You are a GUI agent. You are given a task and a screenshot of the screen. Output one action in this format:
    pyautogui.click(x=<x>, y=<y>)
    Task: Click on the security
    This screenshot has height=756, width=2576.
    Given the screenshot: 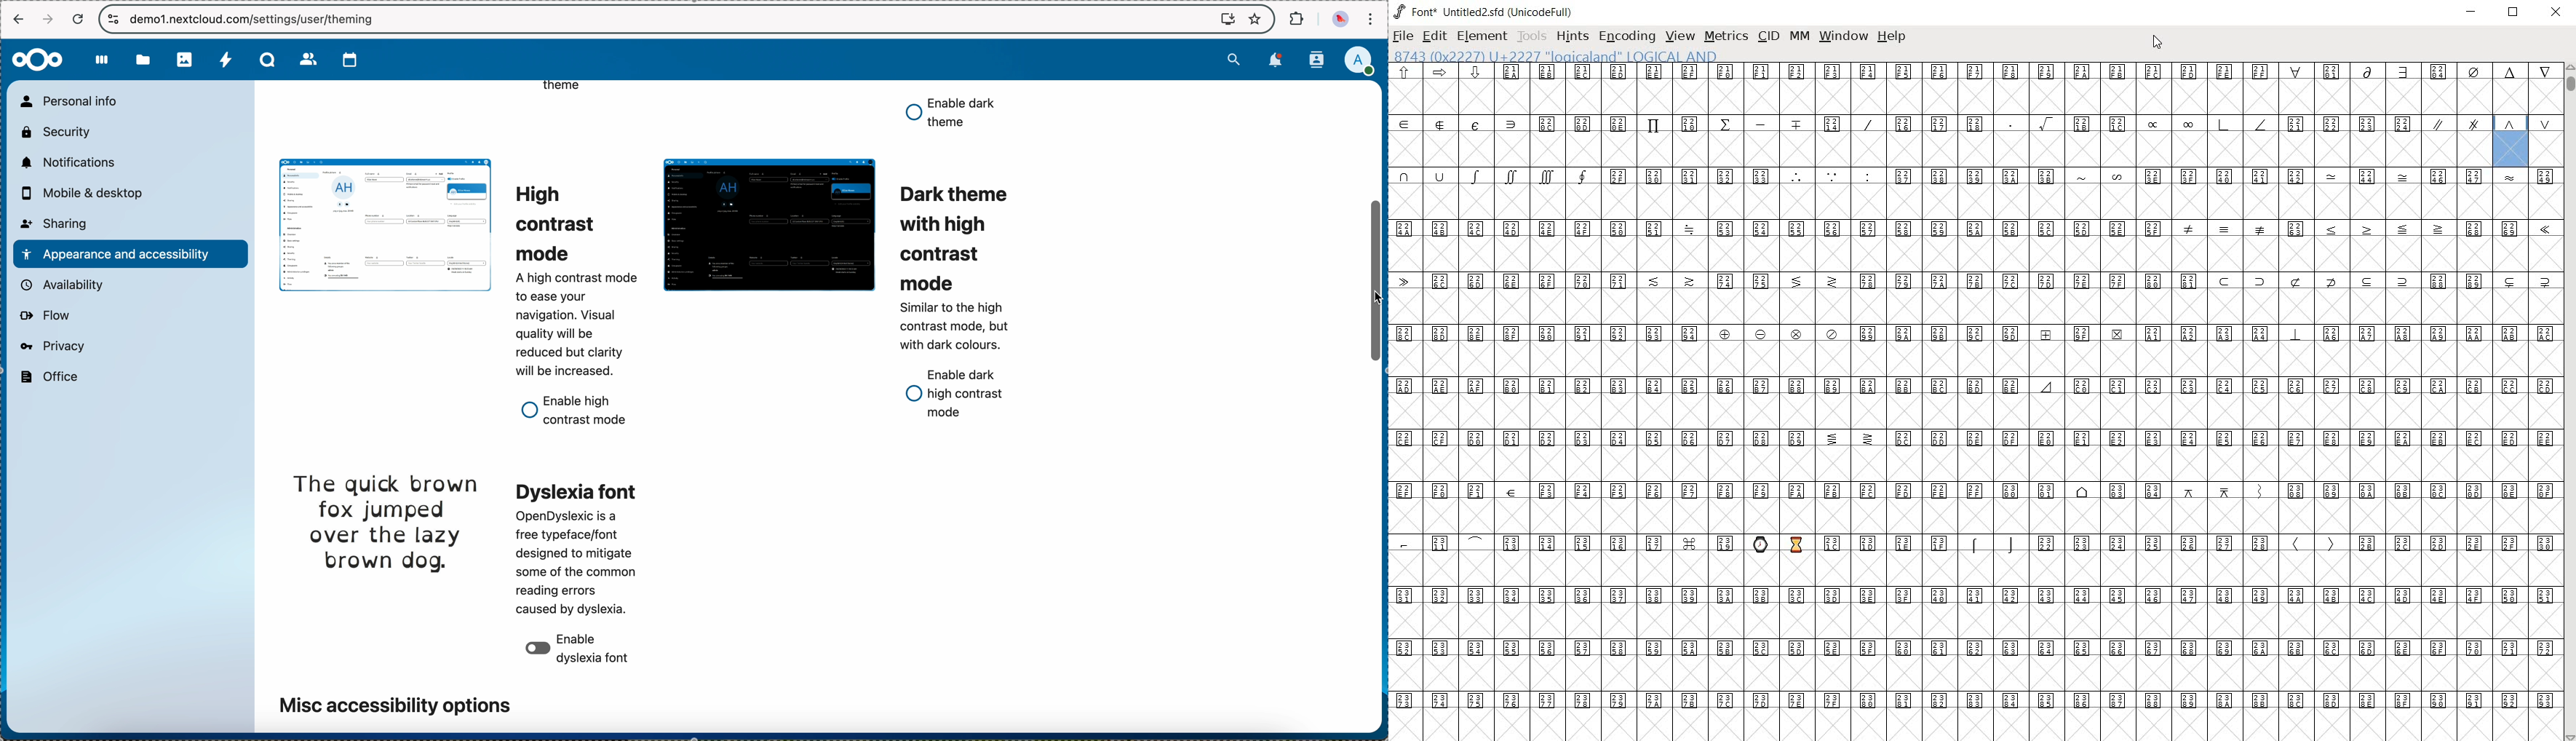 What is the action you would take?
    pyautogui.click(x=57, y=133)
    